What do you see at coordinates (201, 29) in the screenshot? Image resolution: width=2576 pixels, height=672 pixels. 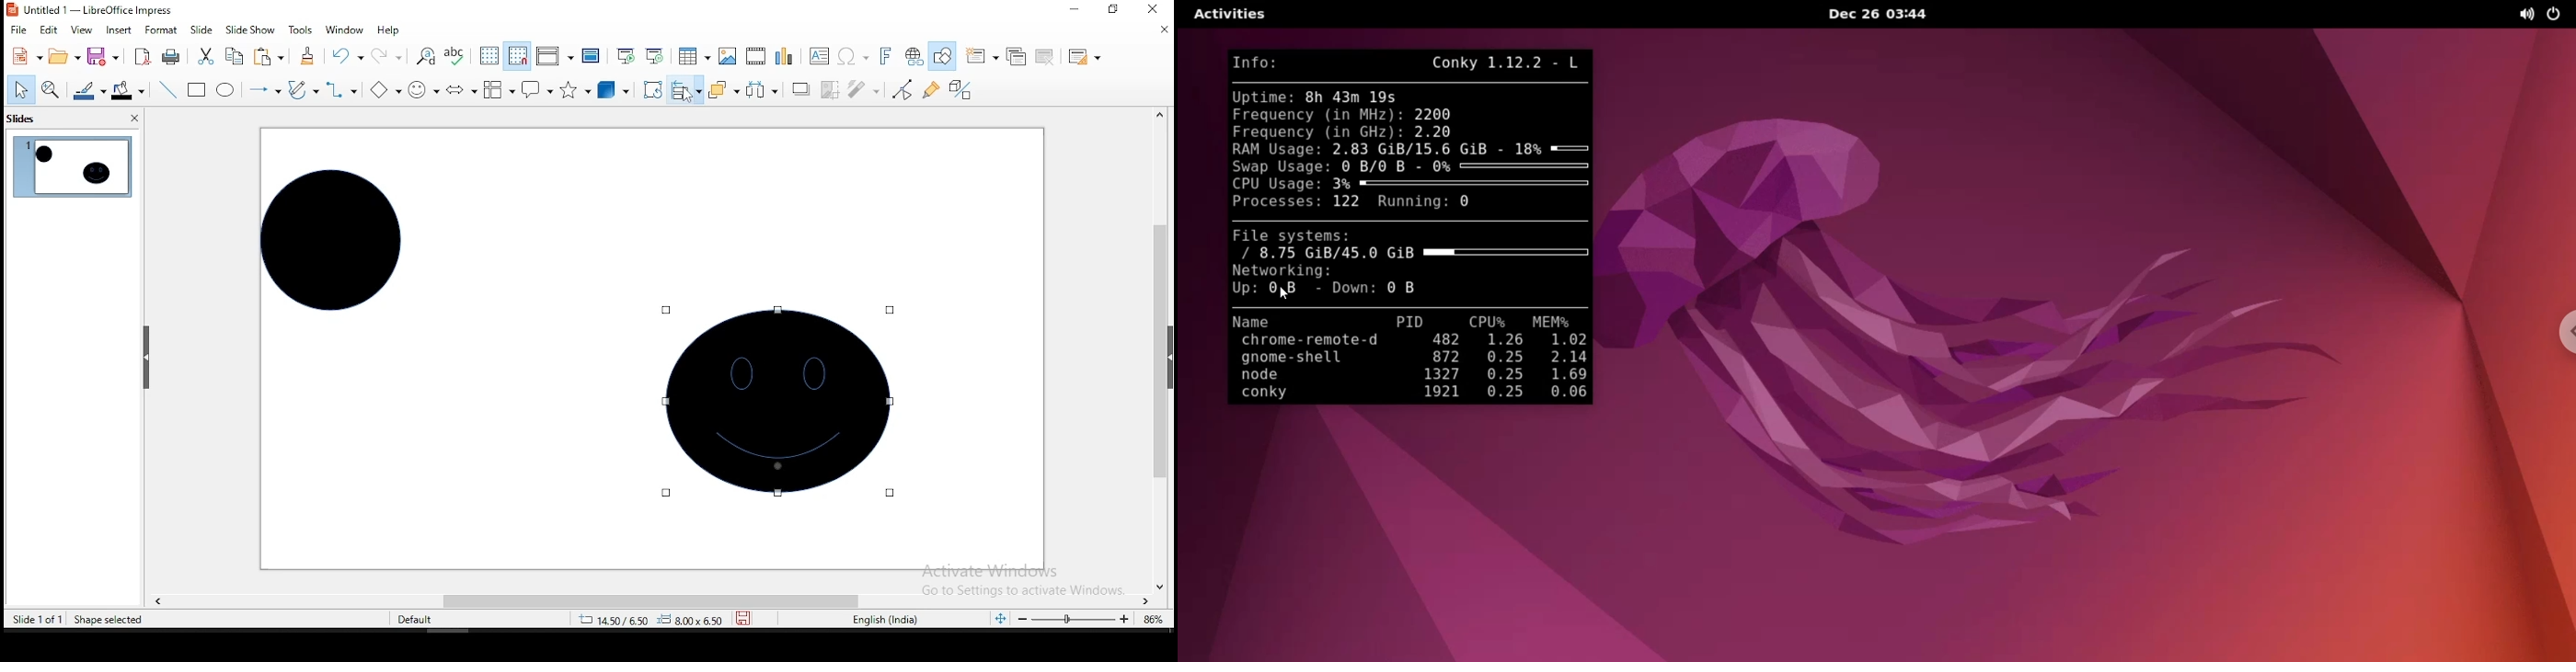 I see `slide` at bounding box center [201, 29].